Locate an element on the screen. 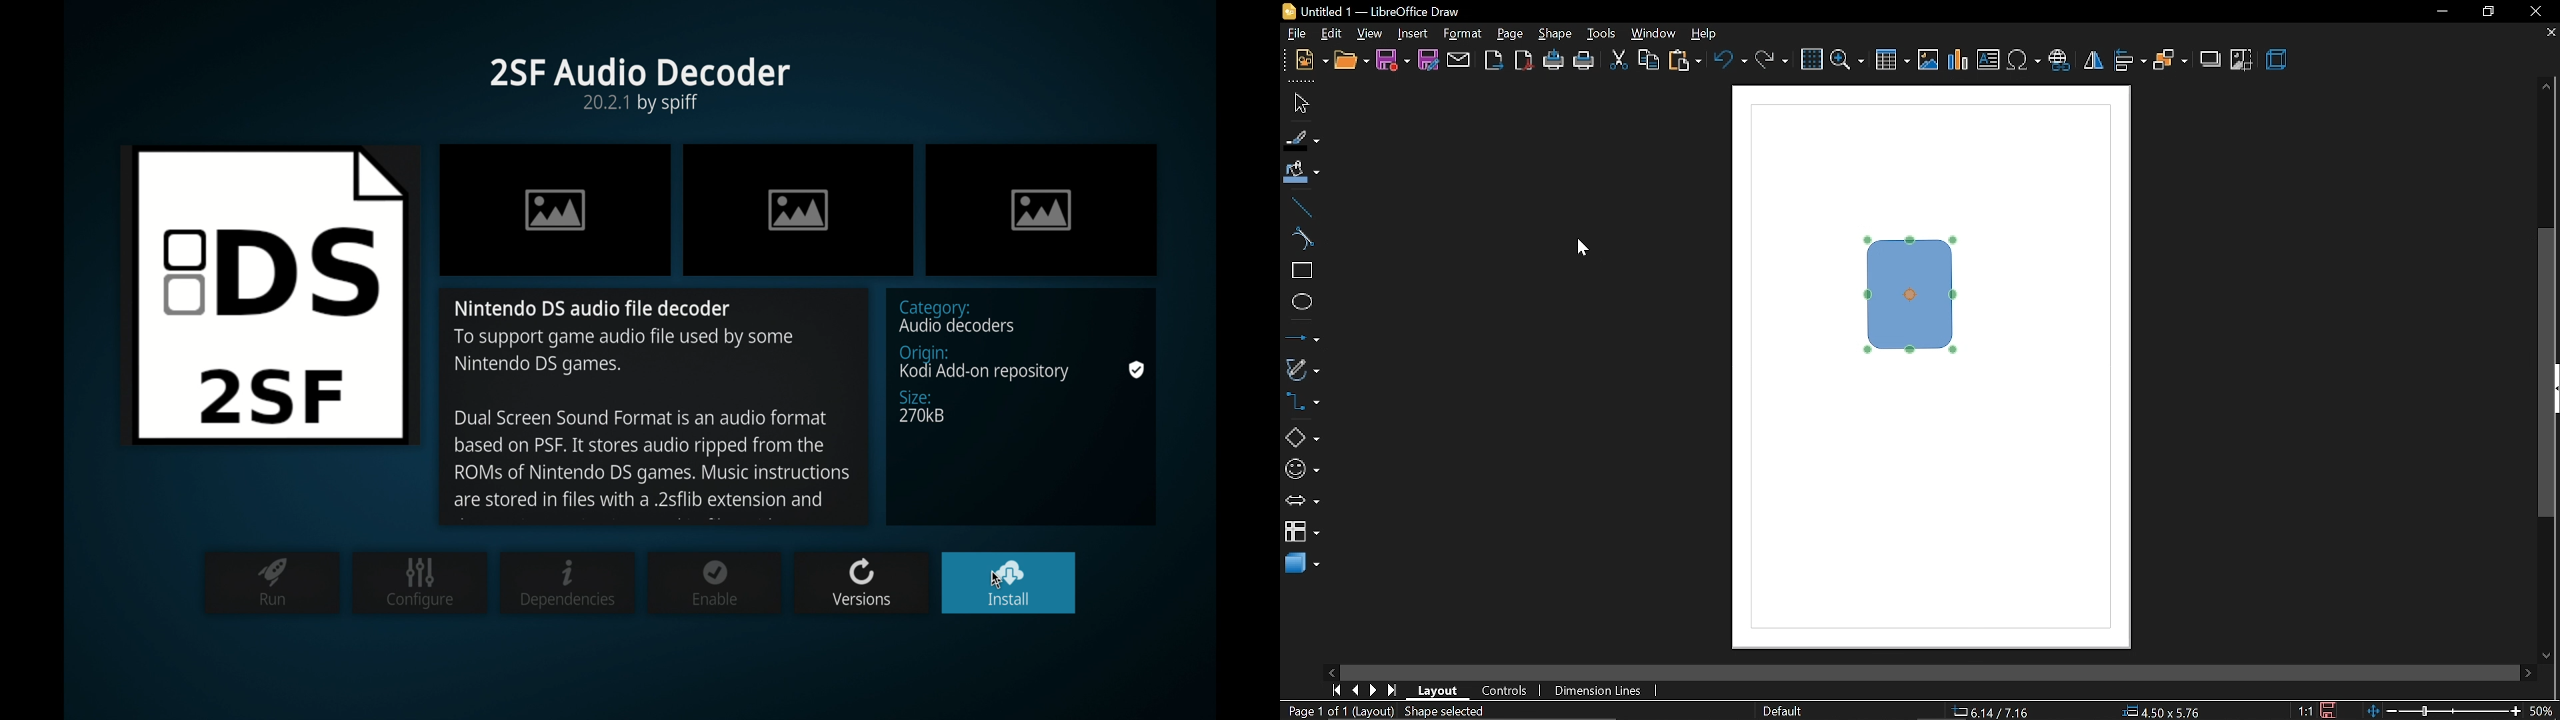 This screenshot has height=728, width=2576. go to last page is located at coordinates (1394, 691).